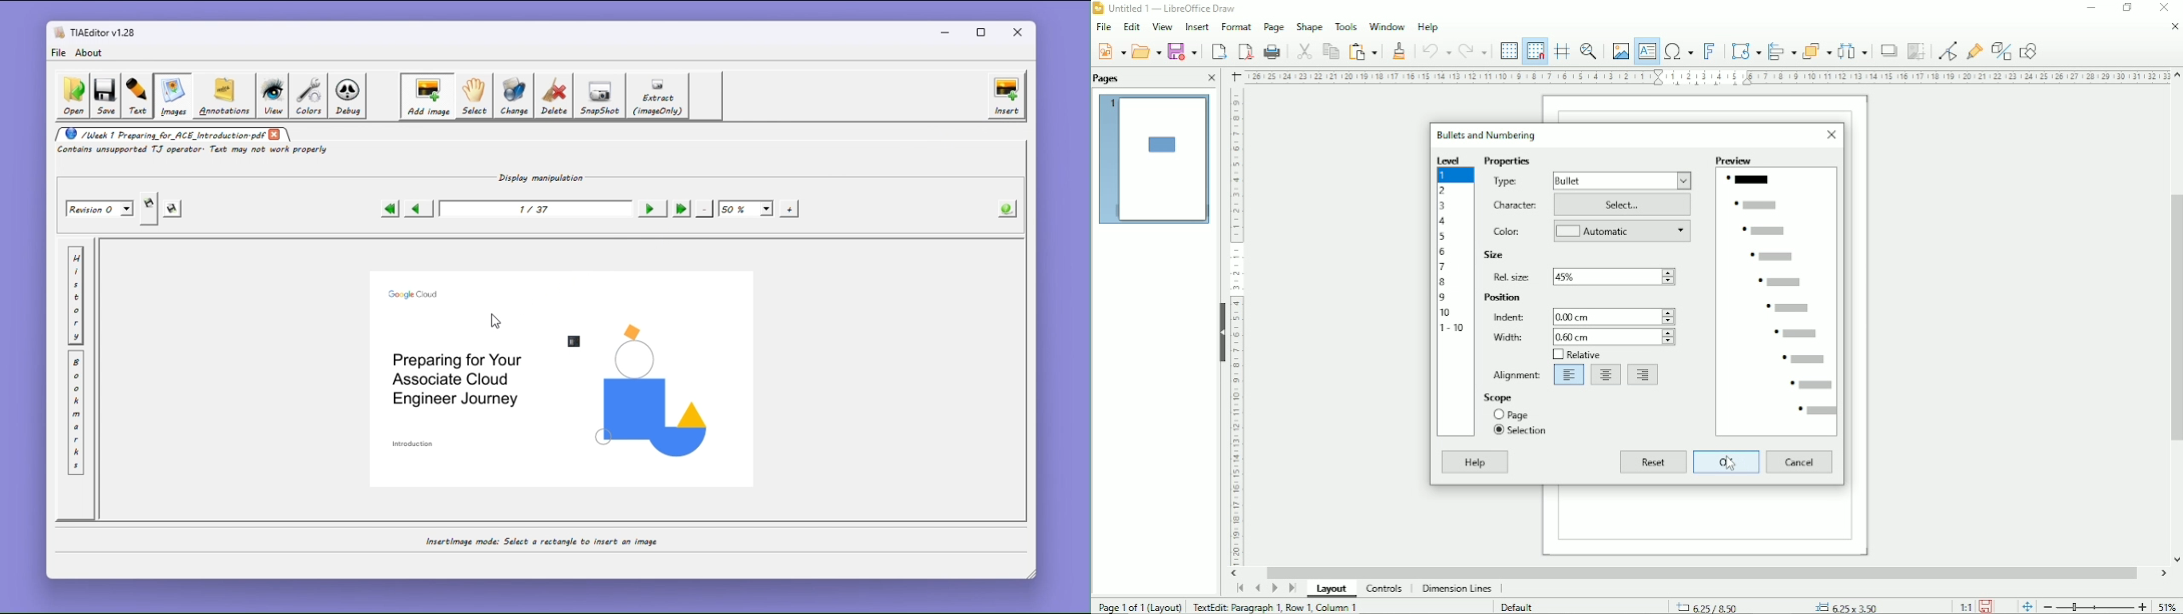 This screenshot has width=2184, height=616. Describe the element at coordinates (1442, 236) in the screenshot. I see `5` at that location.